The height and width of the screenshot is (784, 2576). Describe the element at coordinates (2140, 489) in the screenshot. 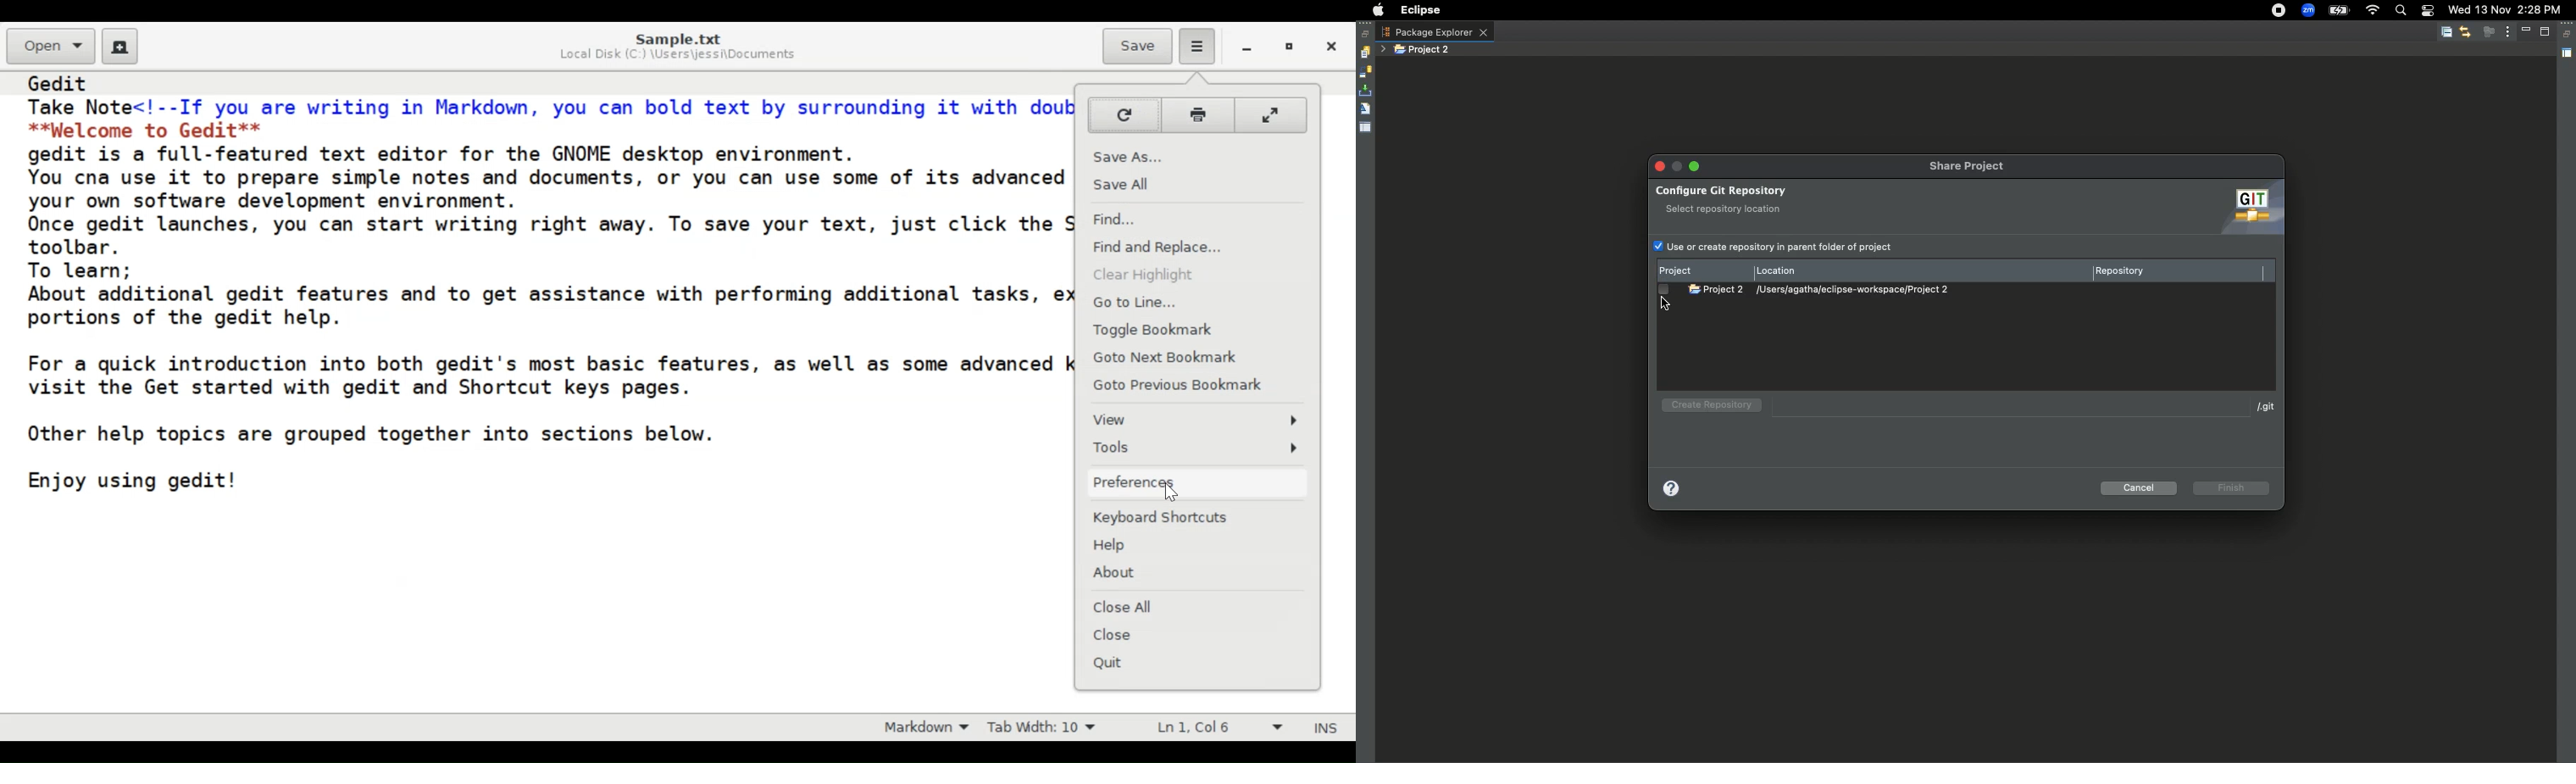

I see `Cancel` at that location.